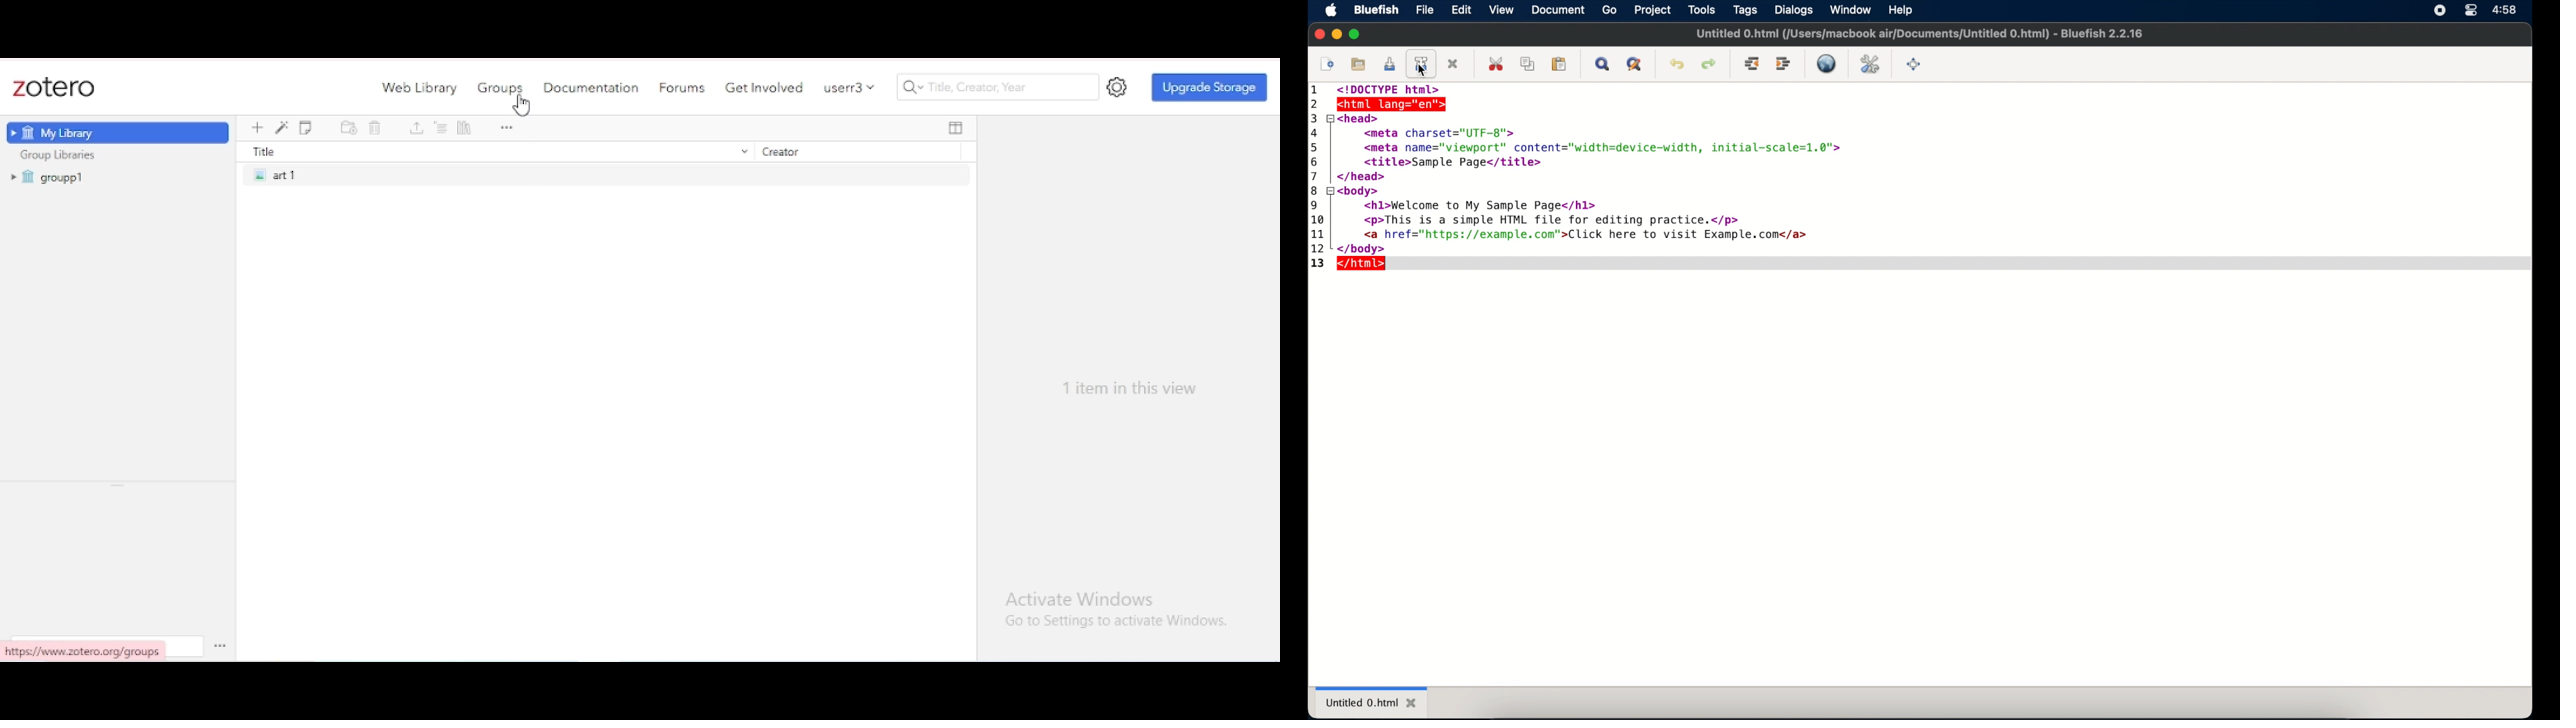 The width and height of the screenshot is (2576, 728). Describe the element at coordinates (1317, 175) in the screenshot. I see `7` at that location.